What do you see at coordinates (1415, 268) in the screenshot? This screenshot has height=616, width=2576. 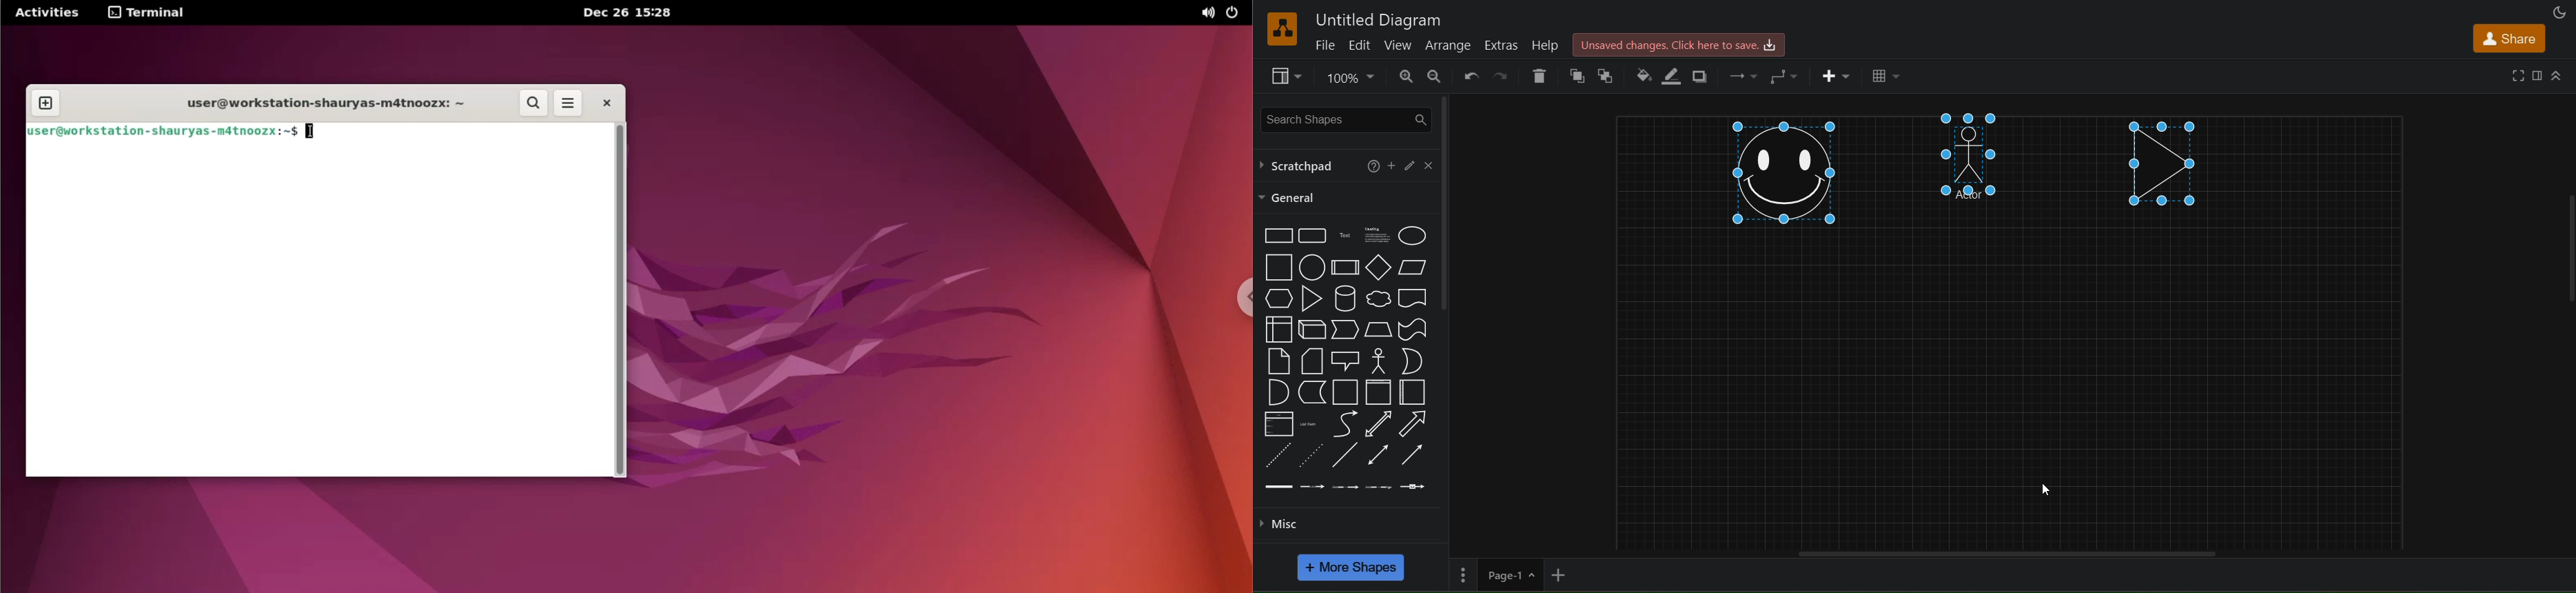 I see `parallelogram` at bounding box center [1415, 268].